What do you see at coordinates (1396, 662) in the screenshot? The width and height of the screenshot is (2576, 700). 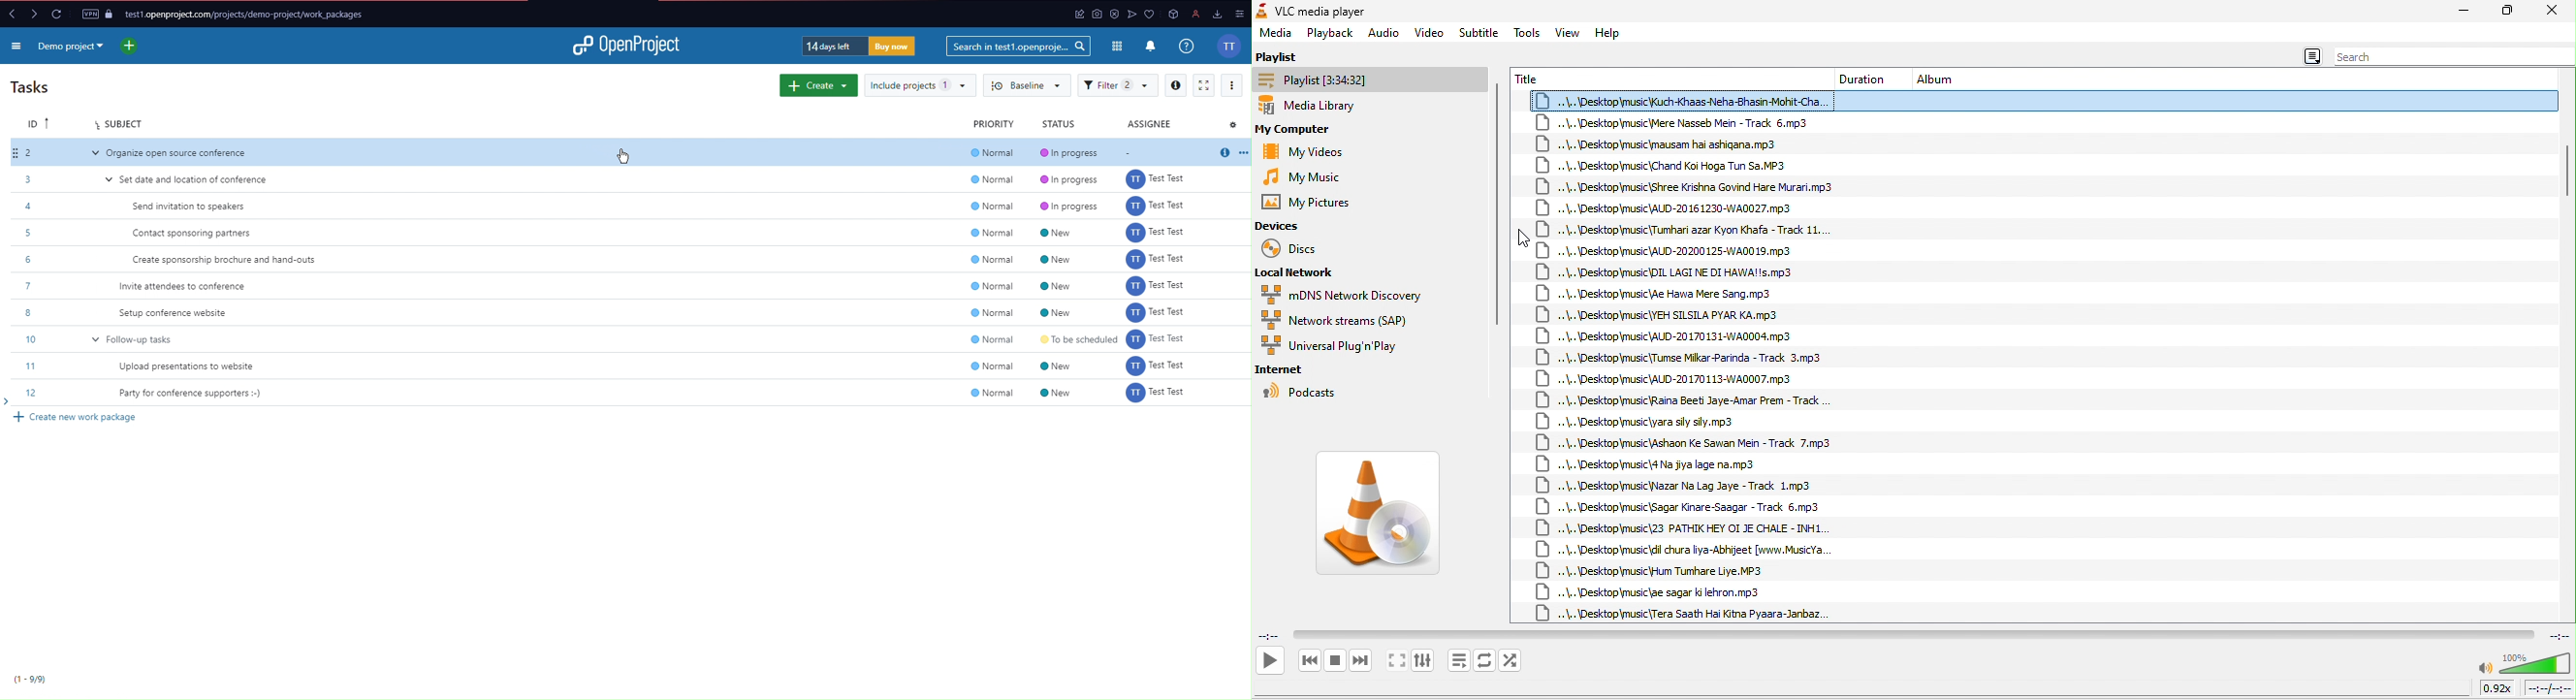 I see `toggle the video in  fullscreen` at bounding box center [1396, 662].